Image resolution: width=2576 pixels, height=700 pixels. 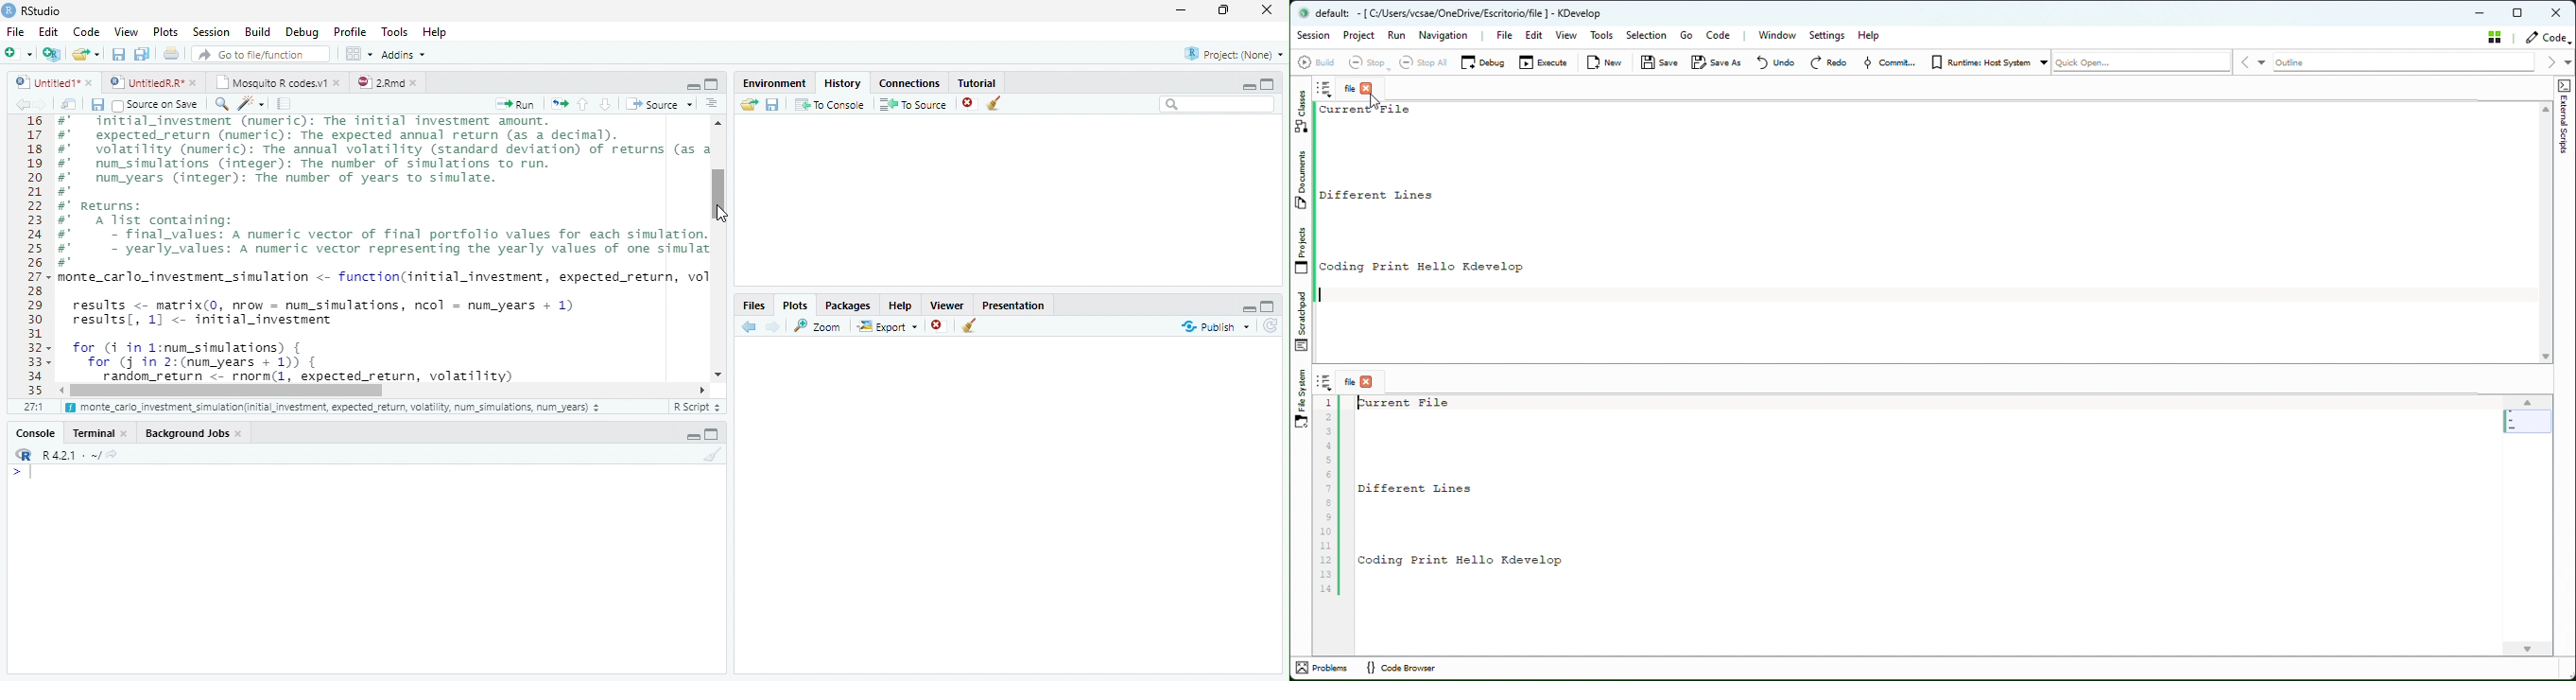 I want to click on 2.Rmd, so click(x=388, y=82).